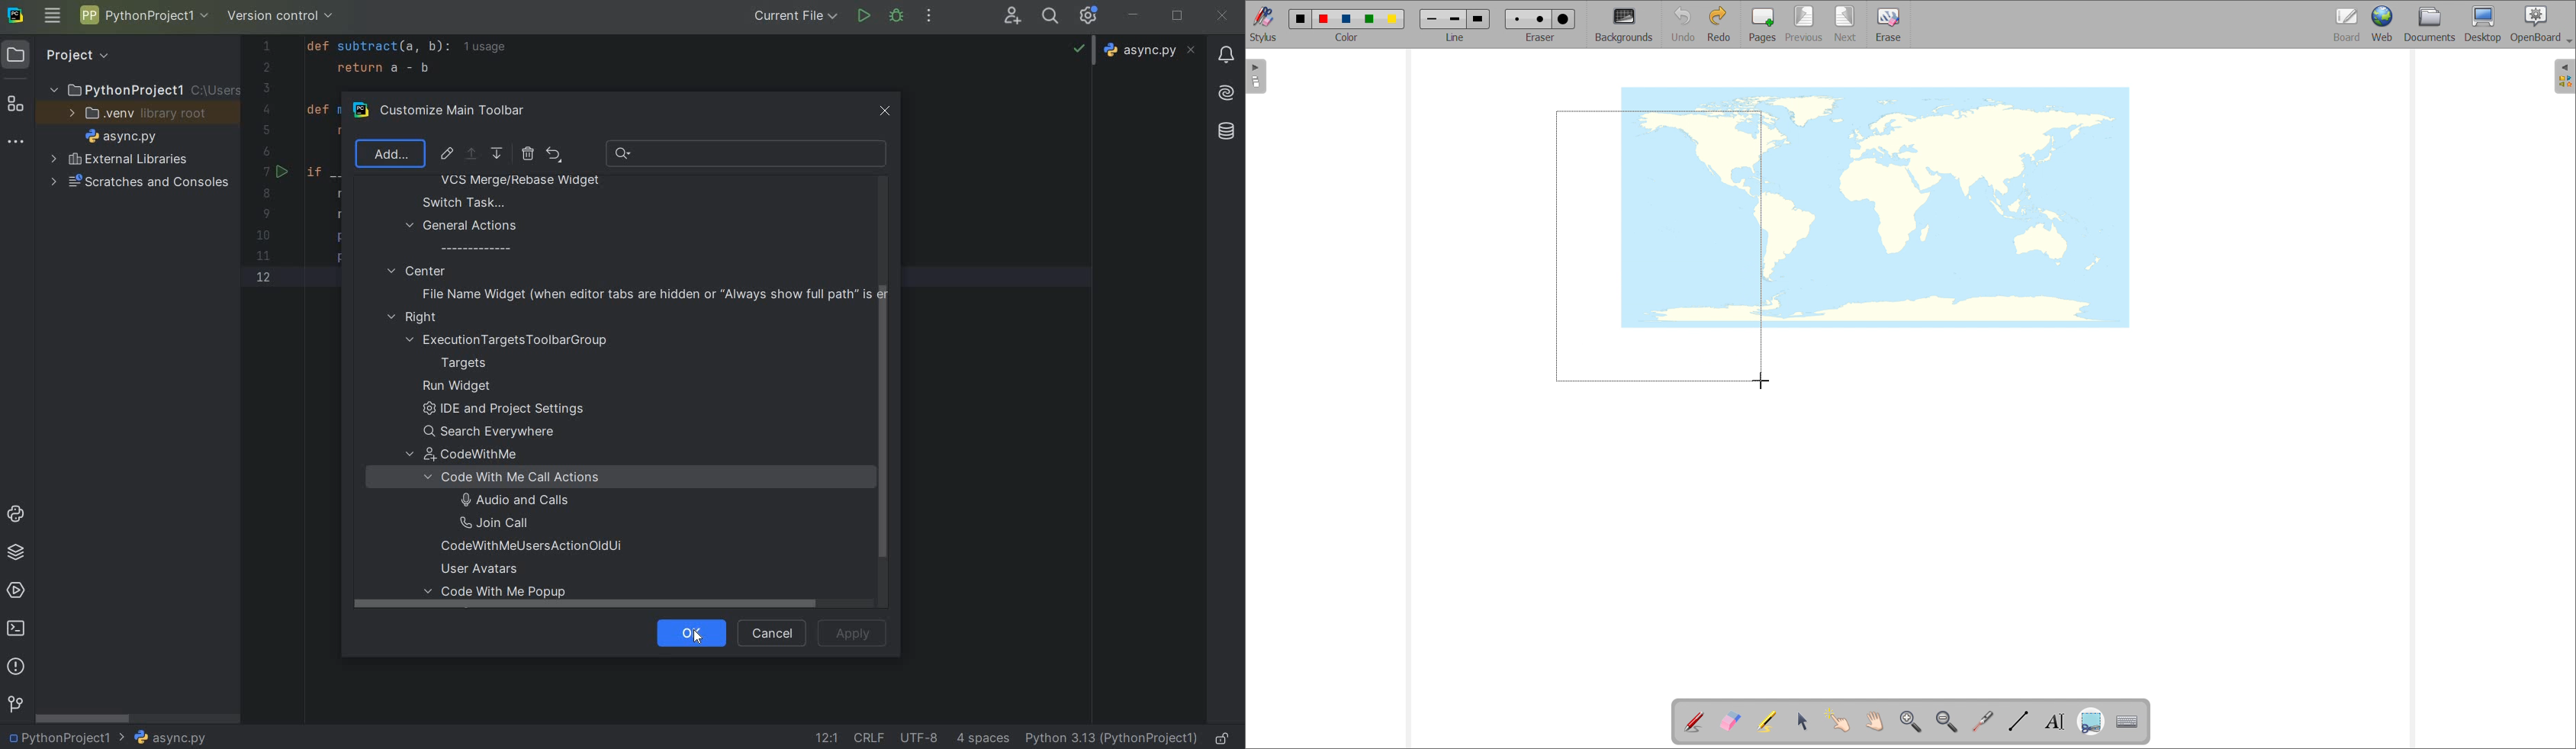 This screenshot has width=2576, height=756. What do you see at coordinates (501, 596) in the screenshot?
I see `code with me popup` at bounding box center [501, 596].